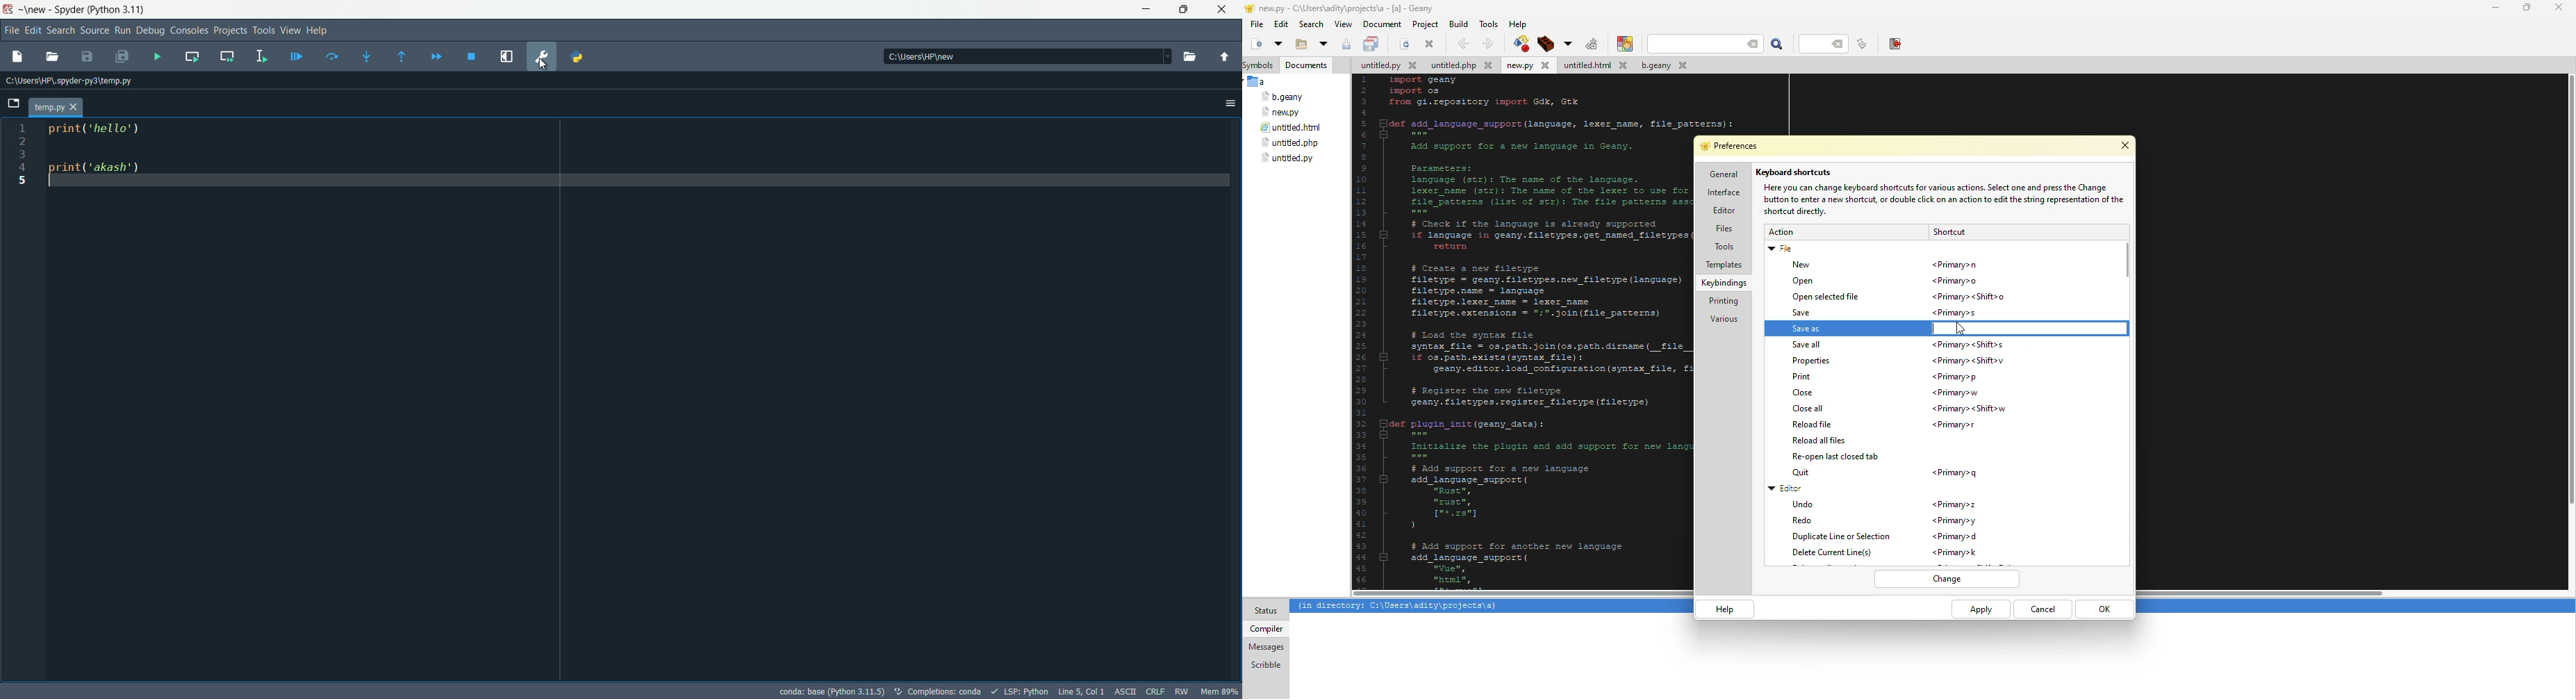  Describe the element at coordinates (61, 30) in the screenshot. I see `search menu` at that location.